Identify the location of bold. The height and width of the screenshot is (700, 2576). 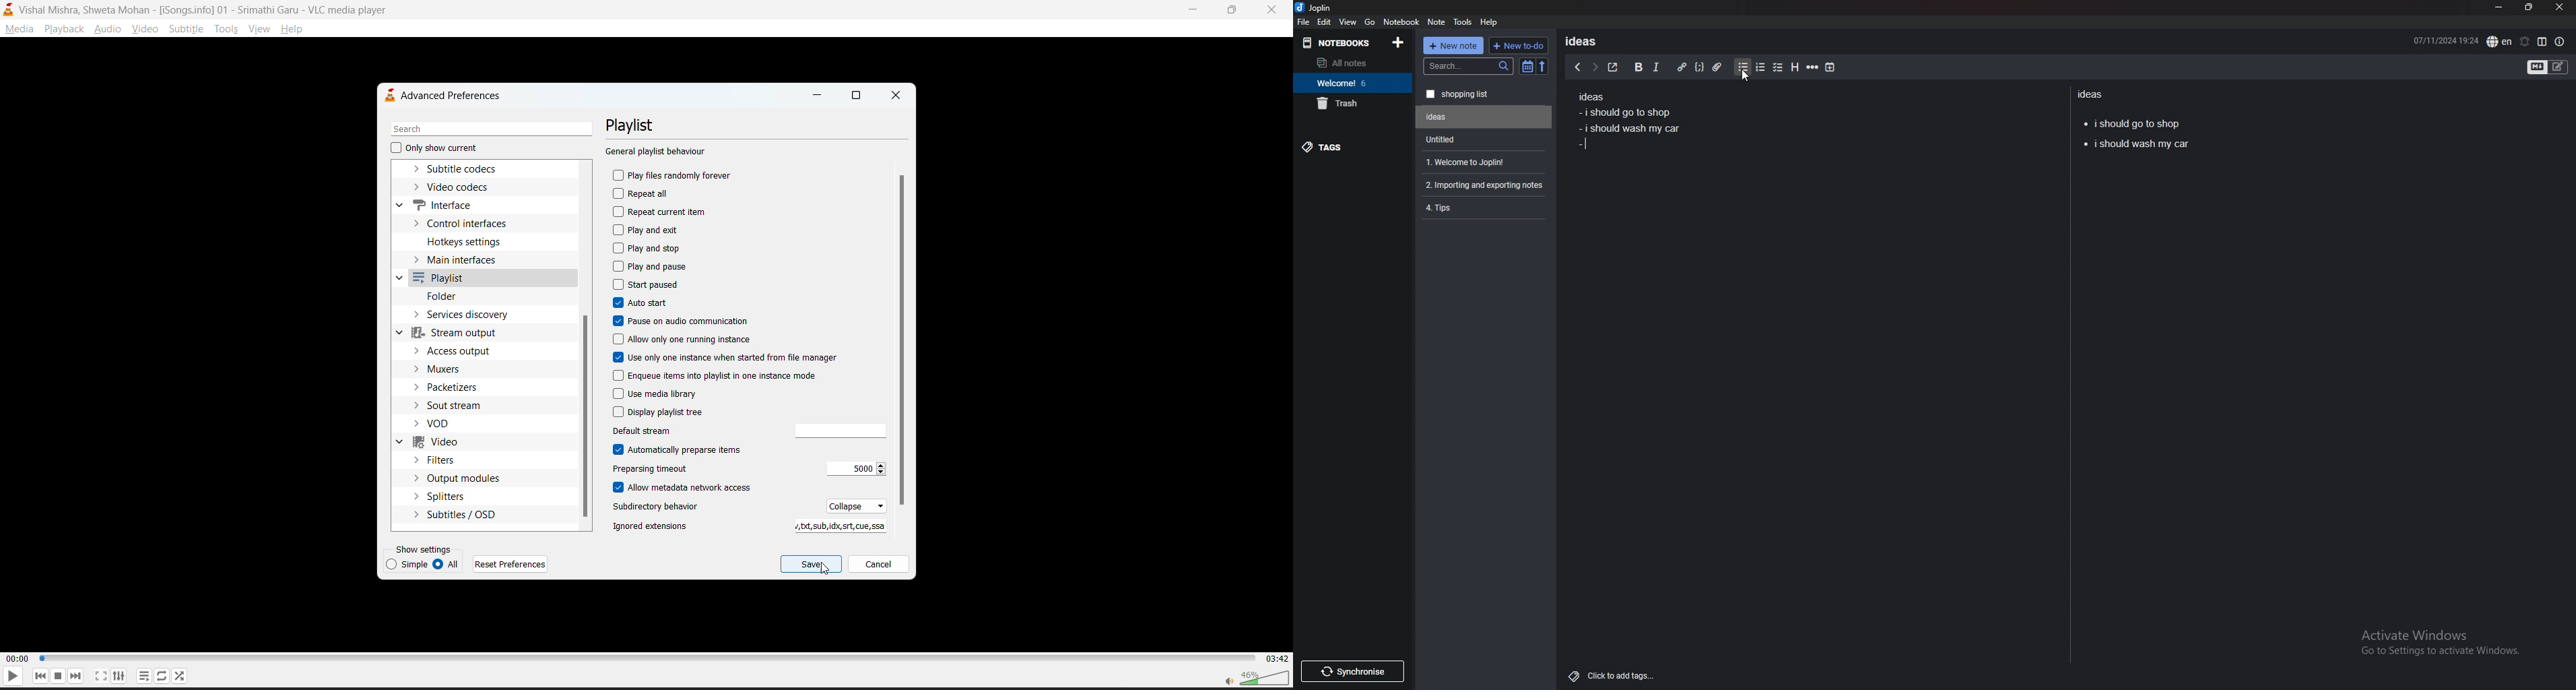
(1637, 68).